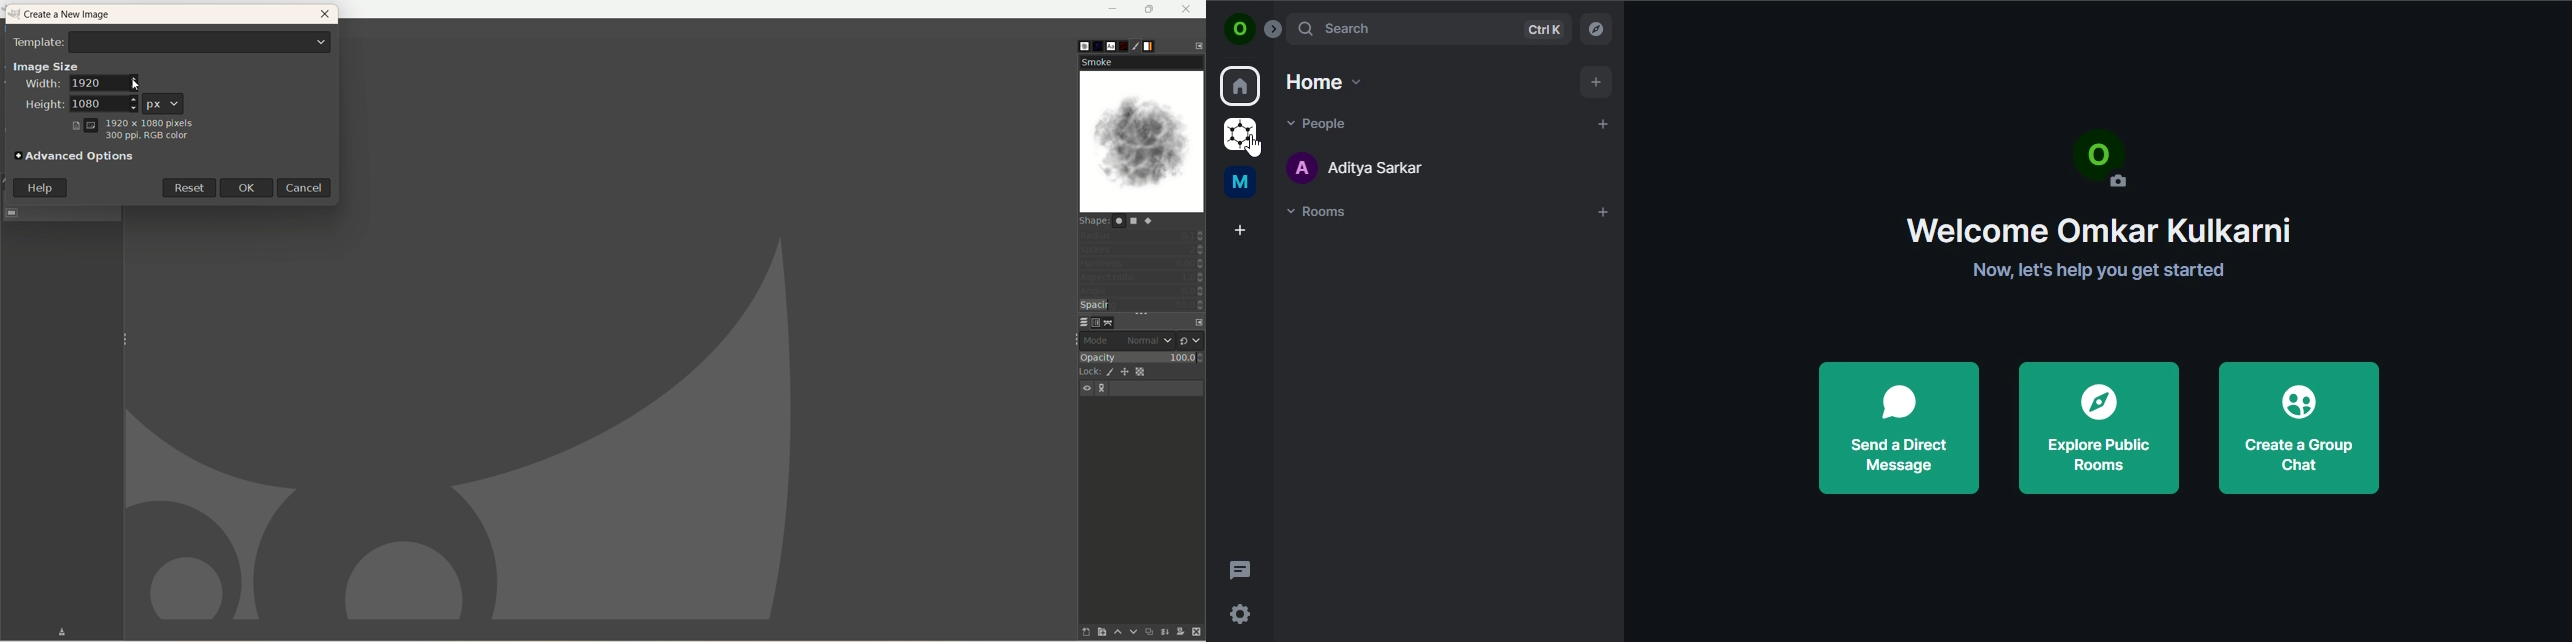 The height and width of the screenshot is (644, 2576). Describe the element at coordinates (1108, 372) in the screenshot. I see `lock pixels` at that location.